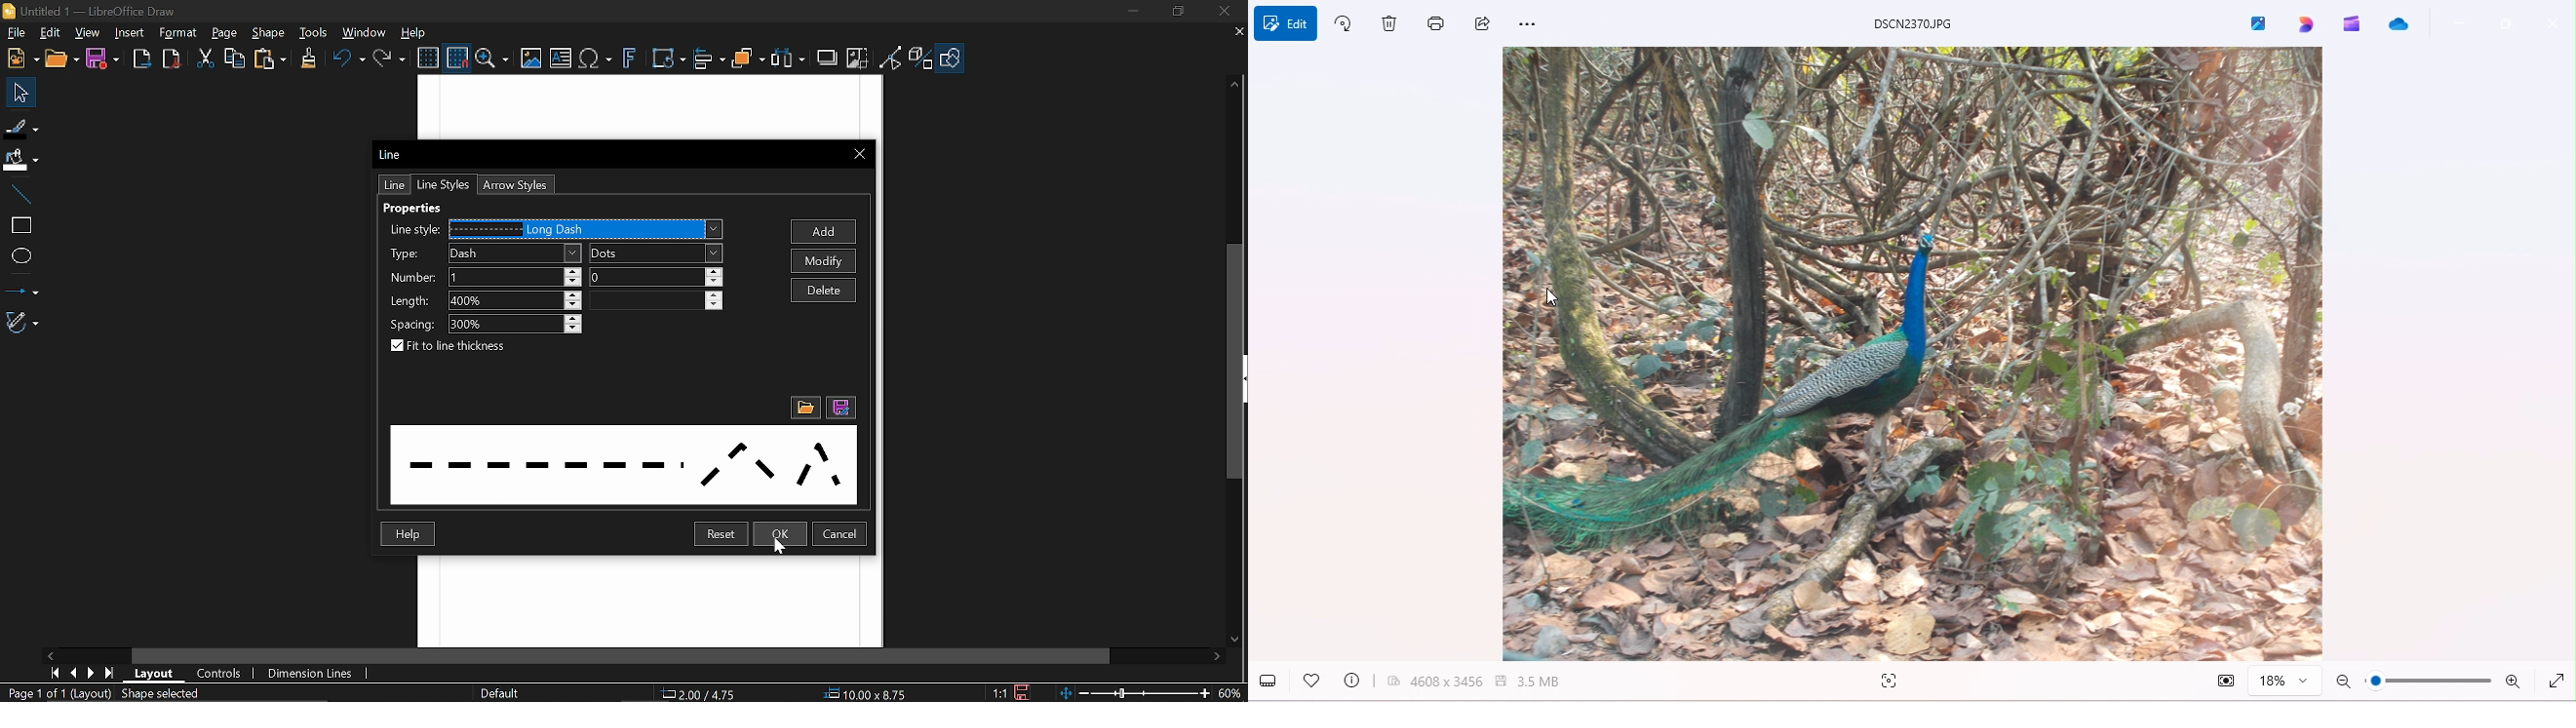  What do you see at coordinates (1312, 680) in the screenshot?
I see `add favorites` at bounding box center [1312, 680].